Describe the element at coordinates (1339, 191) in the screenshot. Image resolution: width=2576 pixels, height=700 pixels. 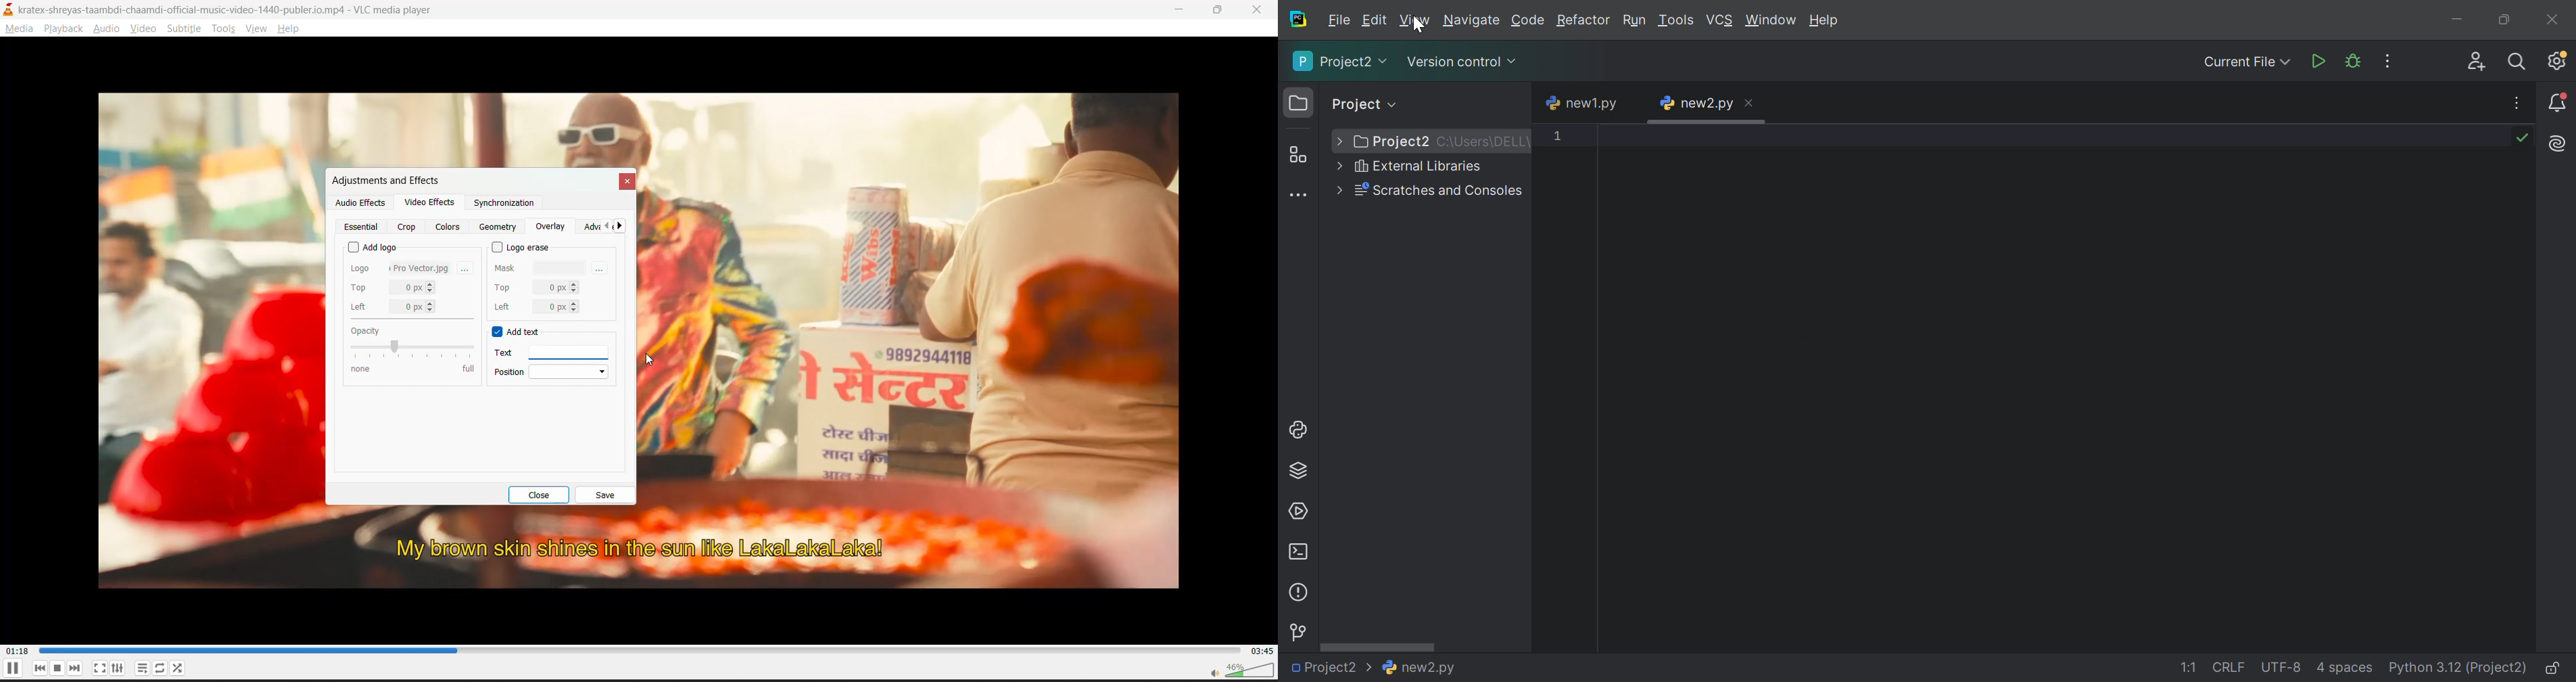
I see `More` at that location.